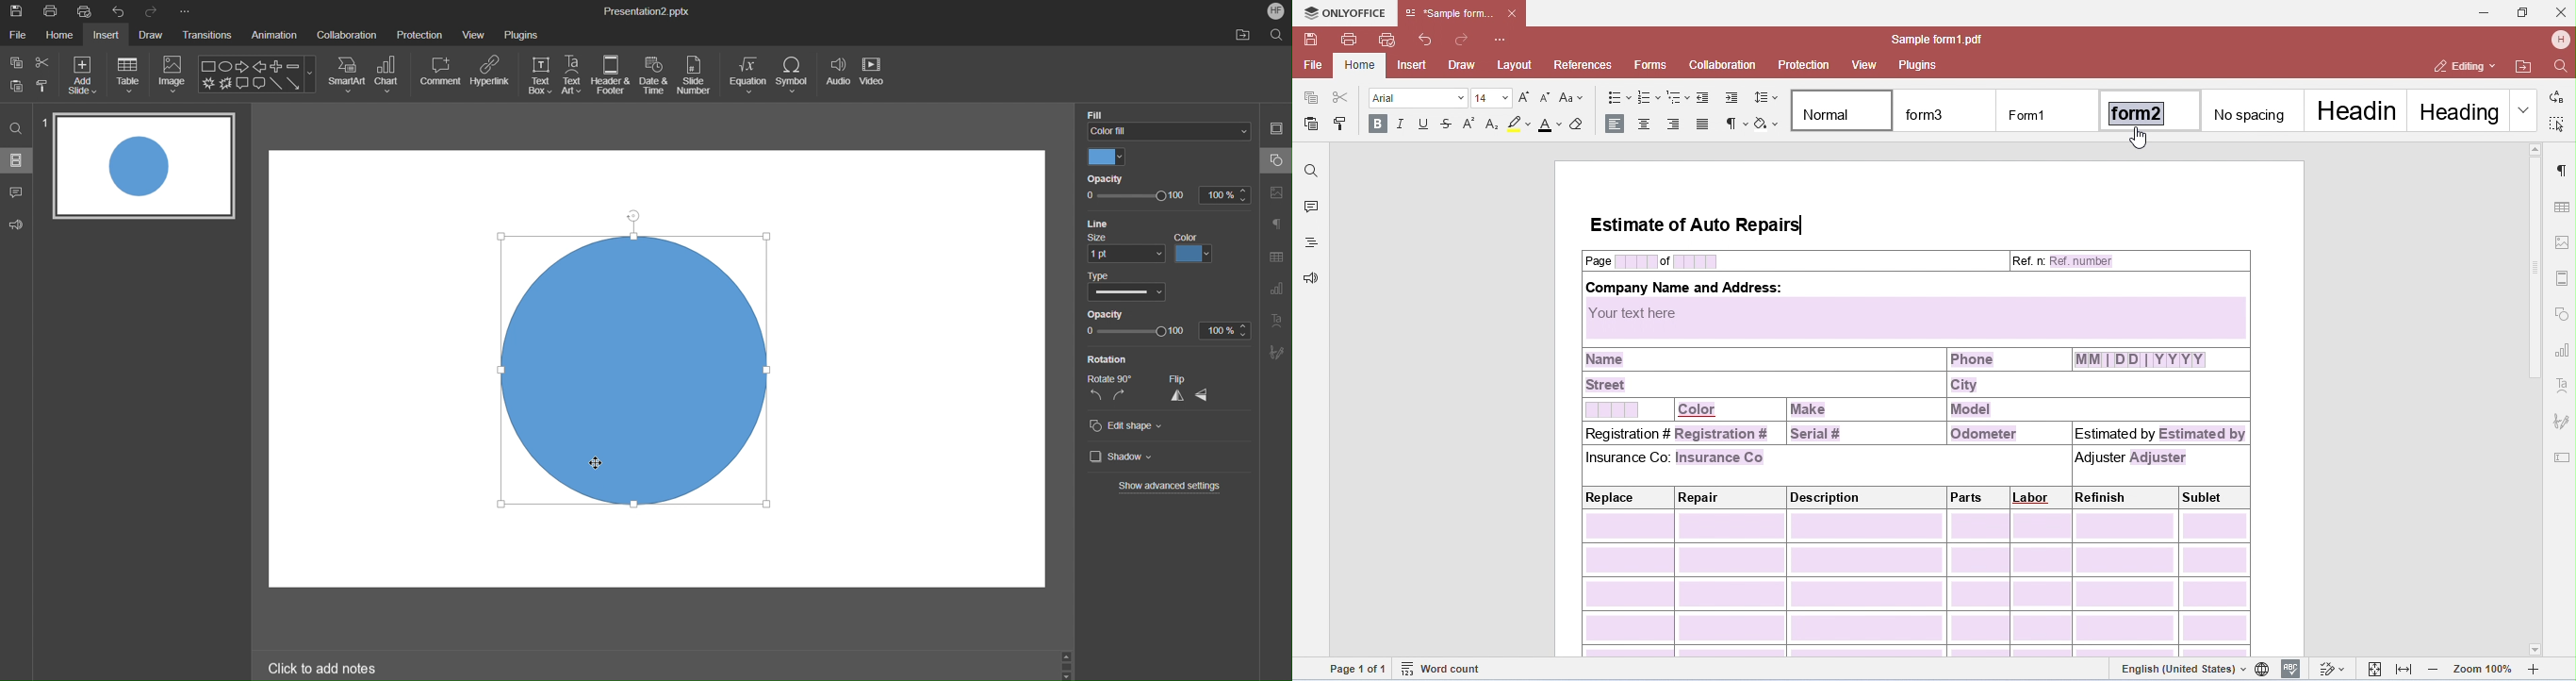 The image size is (2576, 700). I want to click on Table Settings, so click(1275, 257).